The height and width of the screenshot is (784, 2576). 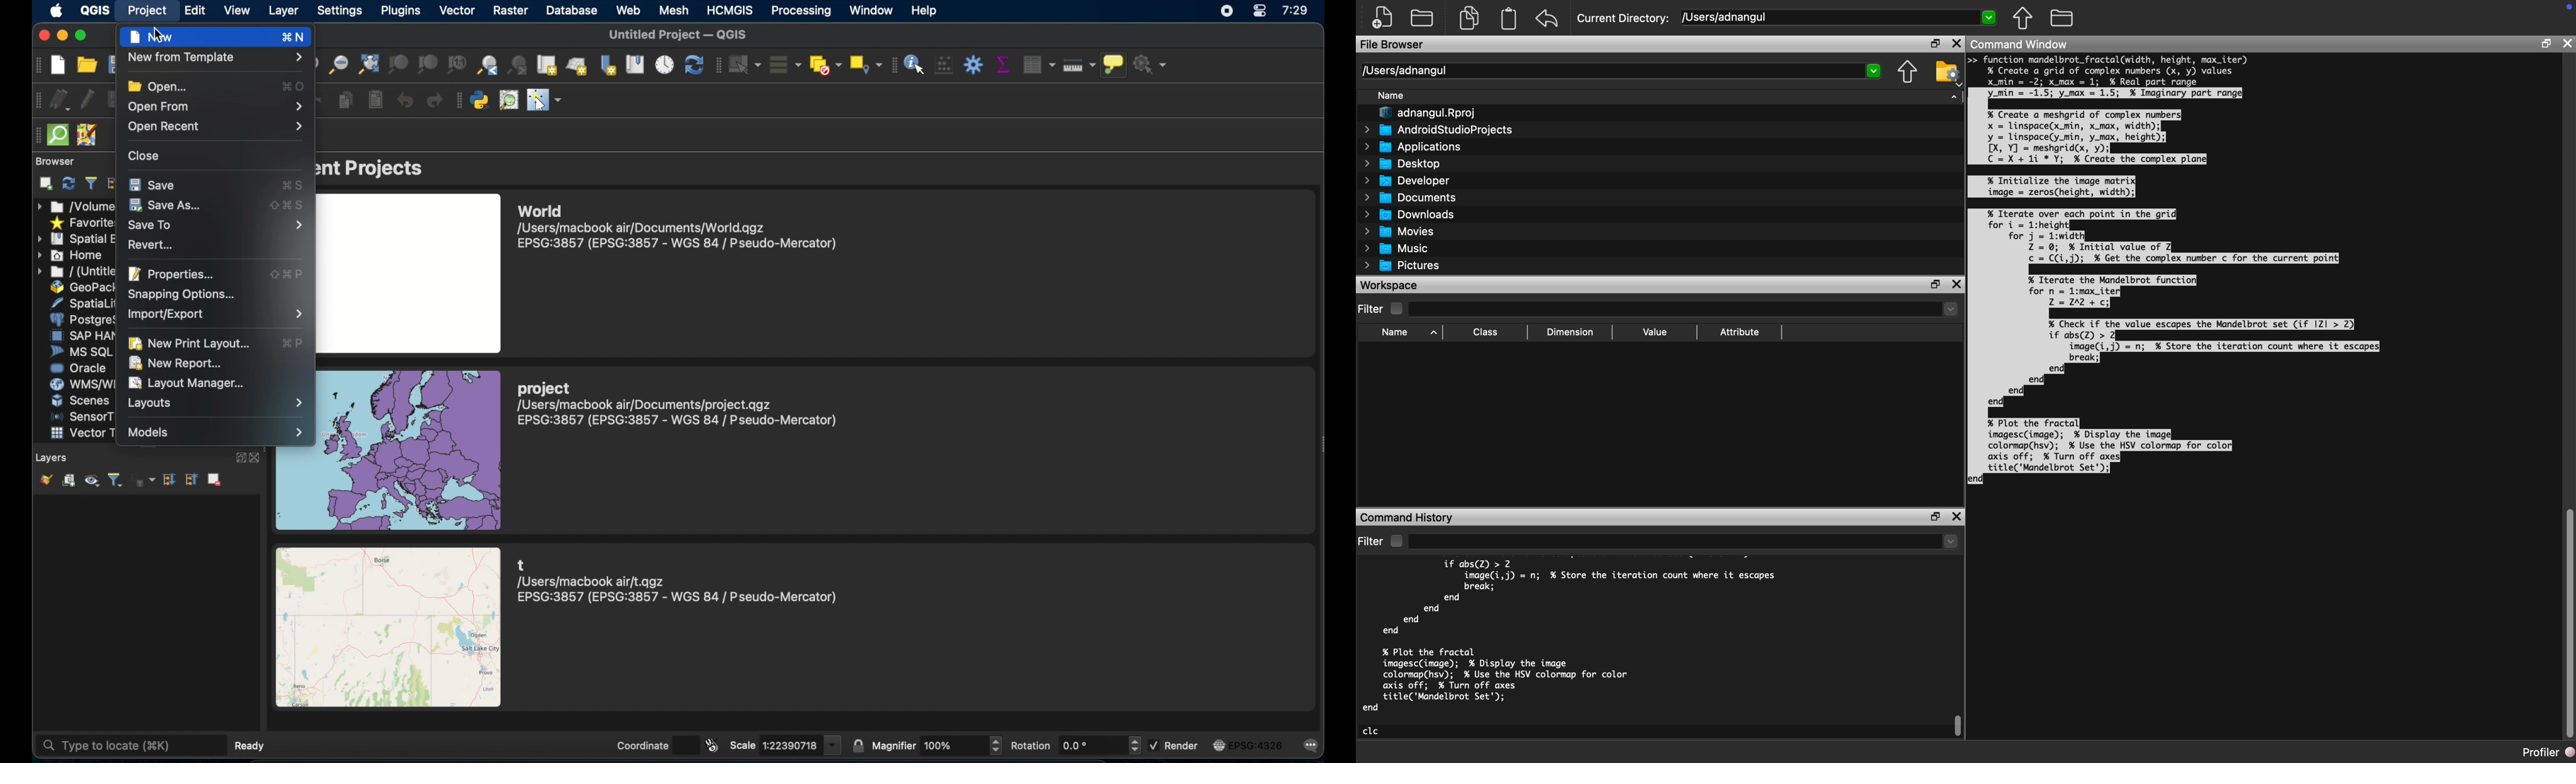 What do you see at coordinates (57, 206) in the screenshot?
I see `icon` at bounding box center [57, 206].